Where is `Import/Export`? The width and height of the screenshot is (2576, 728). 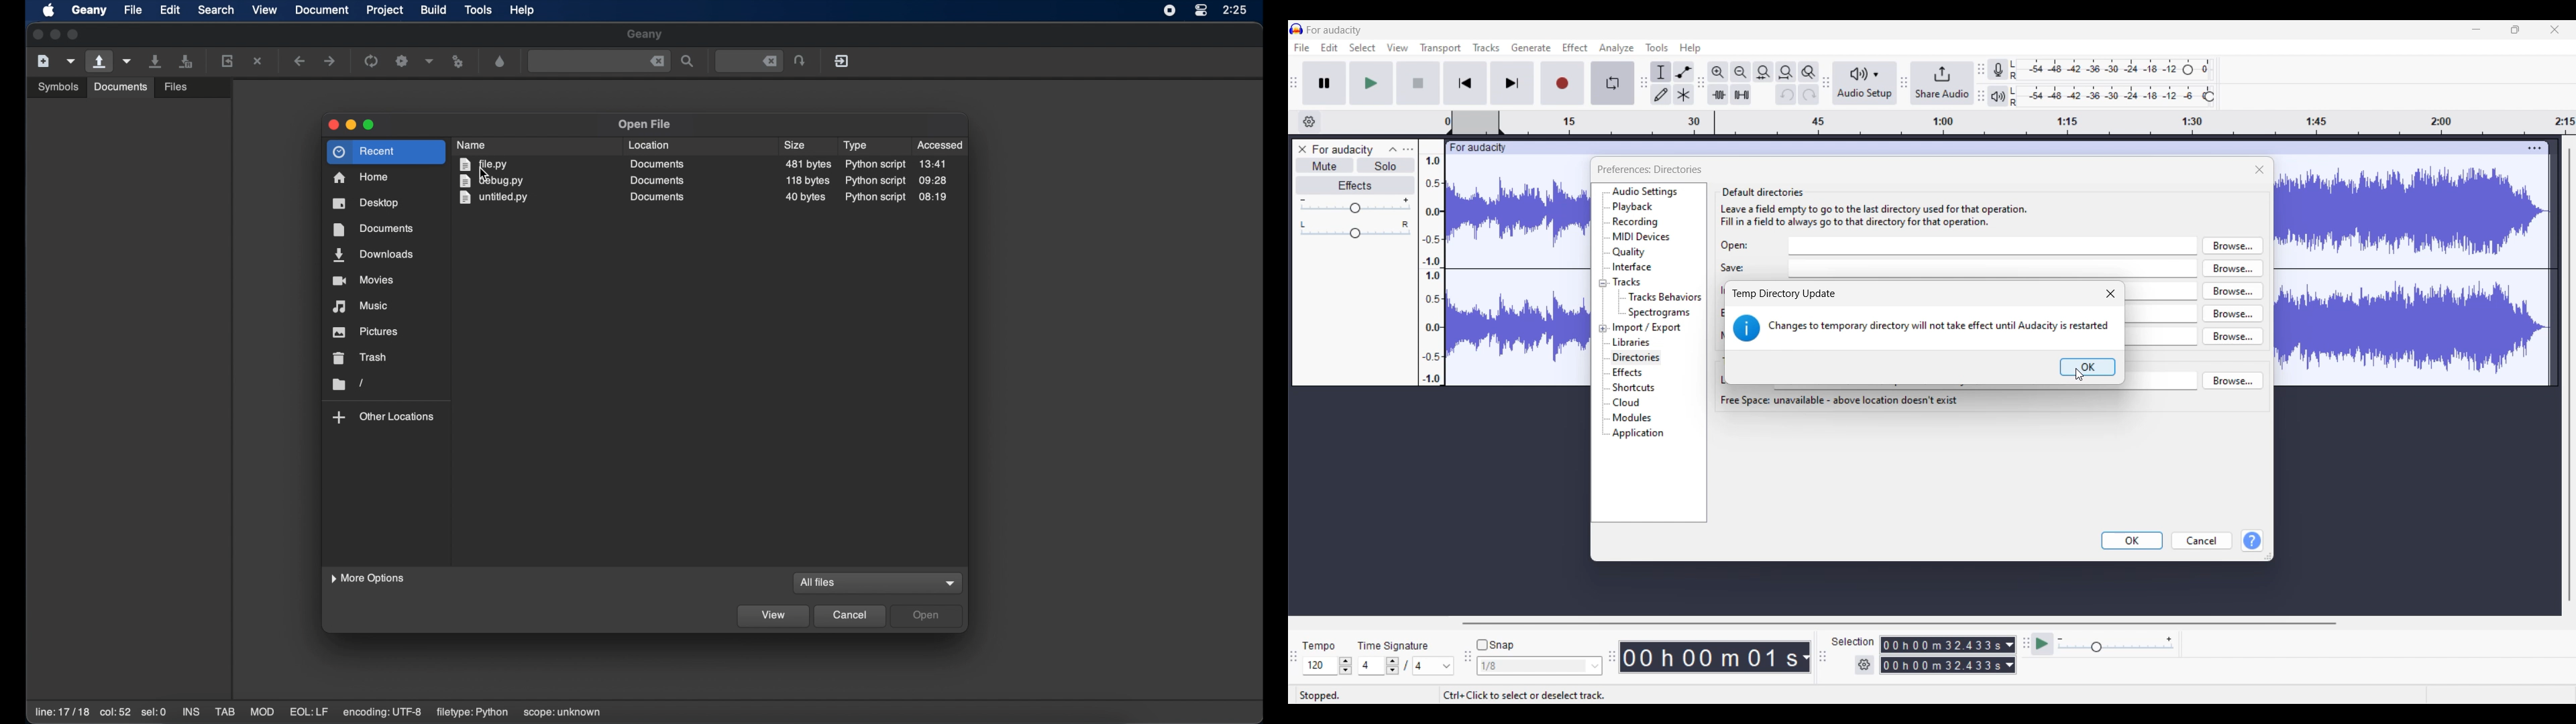 Import/Export is located at coordinates (1648, 327).